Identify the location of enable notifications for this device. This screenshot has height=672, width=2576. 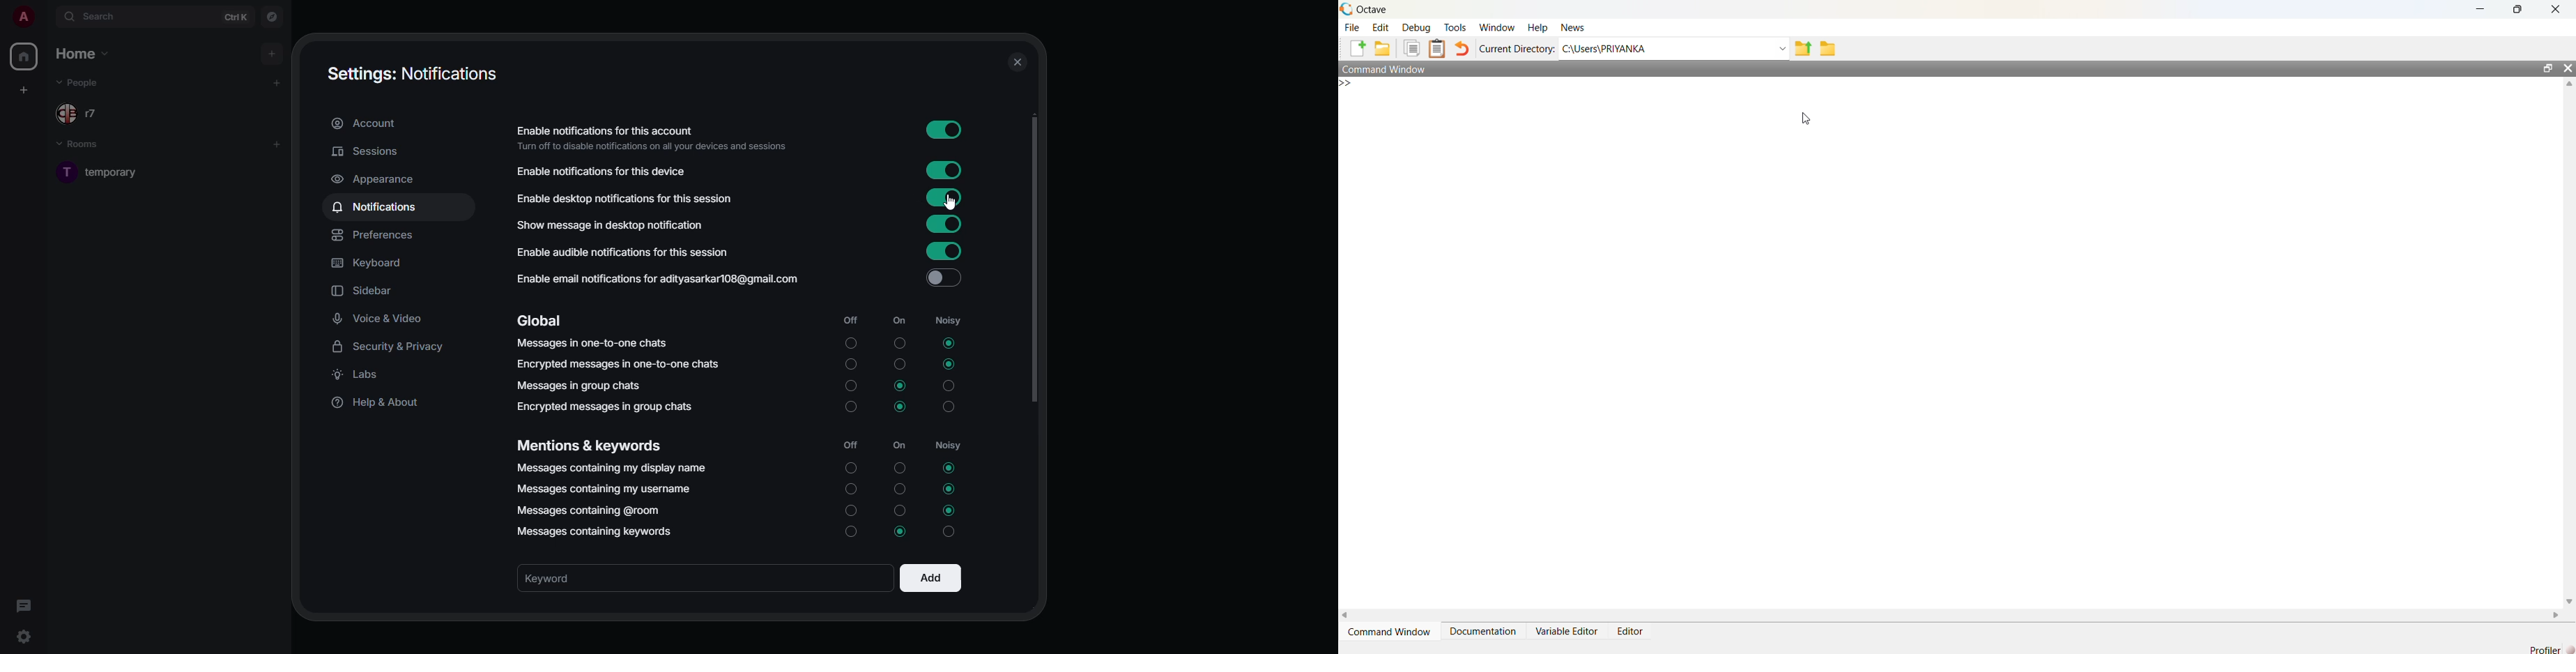
(608, 171).